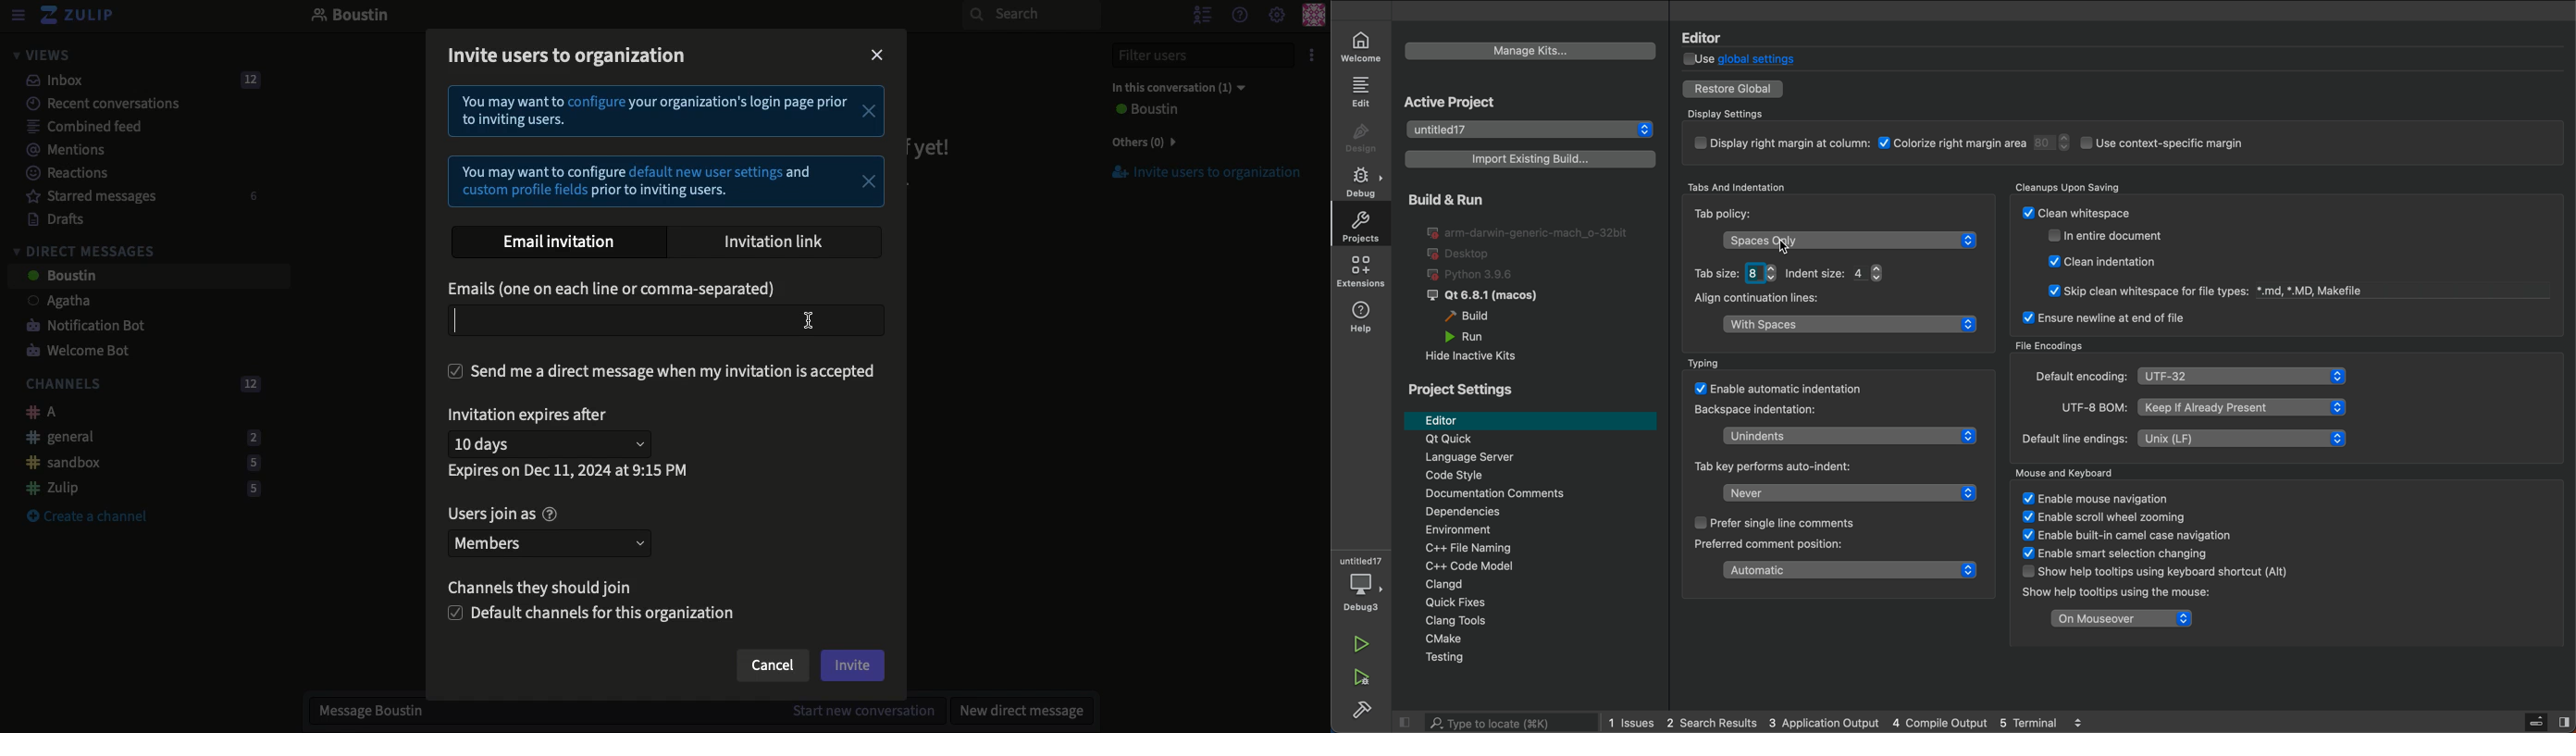 The height and width of the screenshot is (756, 2576). What do you see at coordinates (1531, 129) in the screenshot?
I see `select project` at bounding box center [1531, 129].